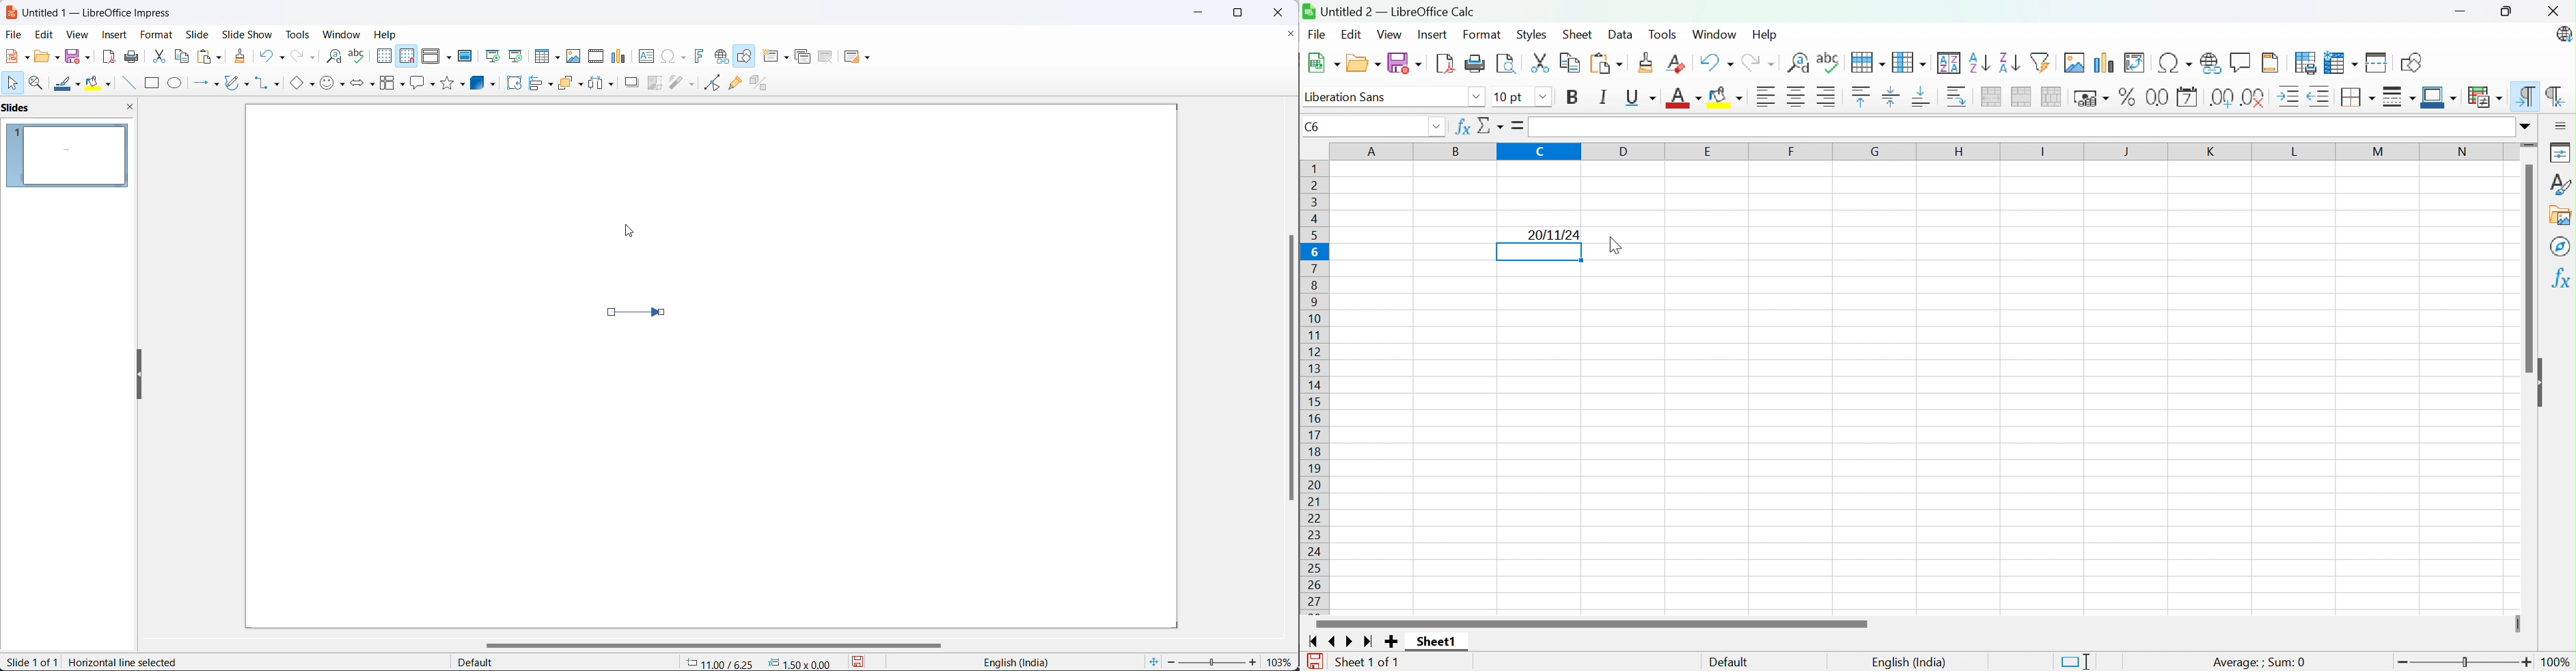 This screenshot has height=672, width=2576. What do you see at coordinates (1950, 63) in the screenshot?
I see `Sort` at bounding box center [1950, 63].